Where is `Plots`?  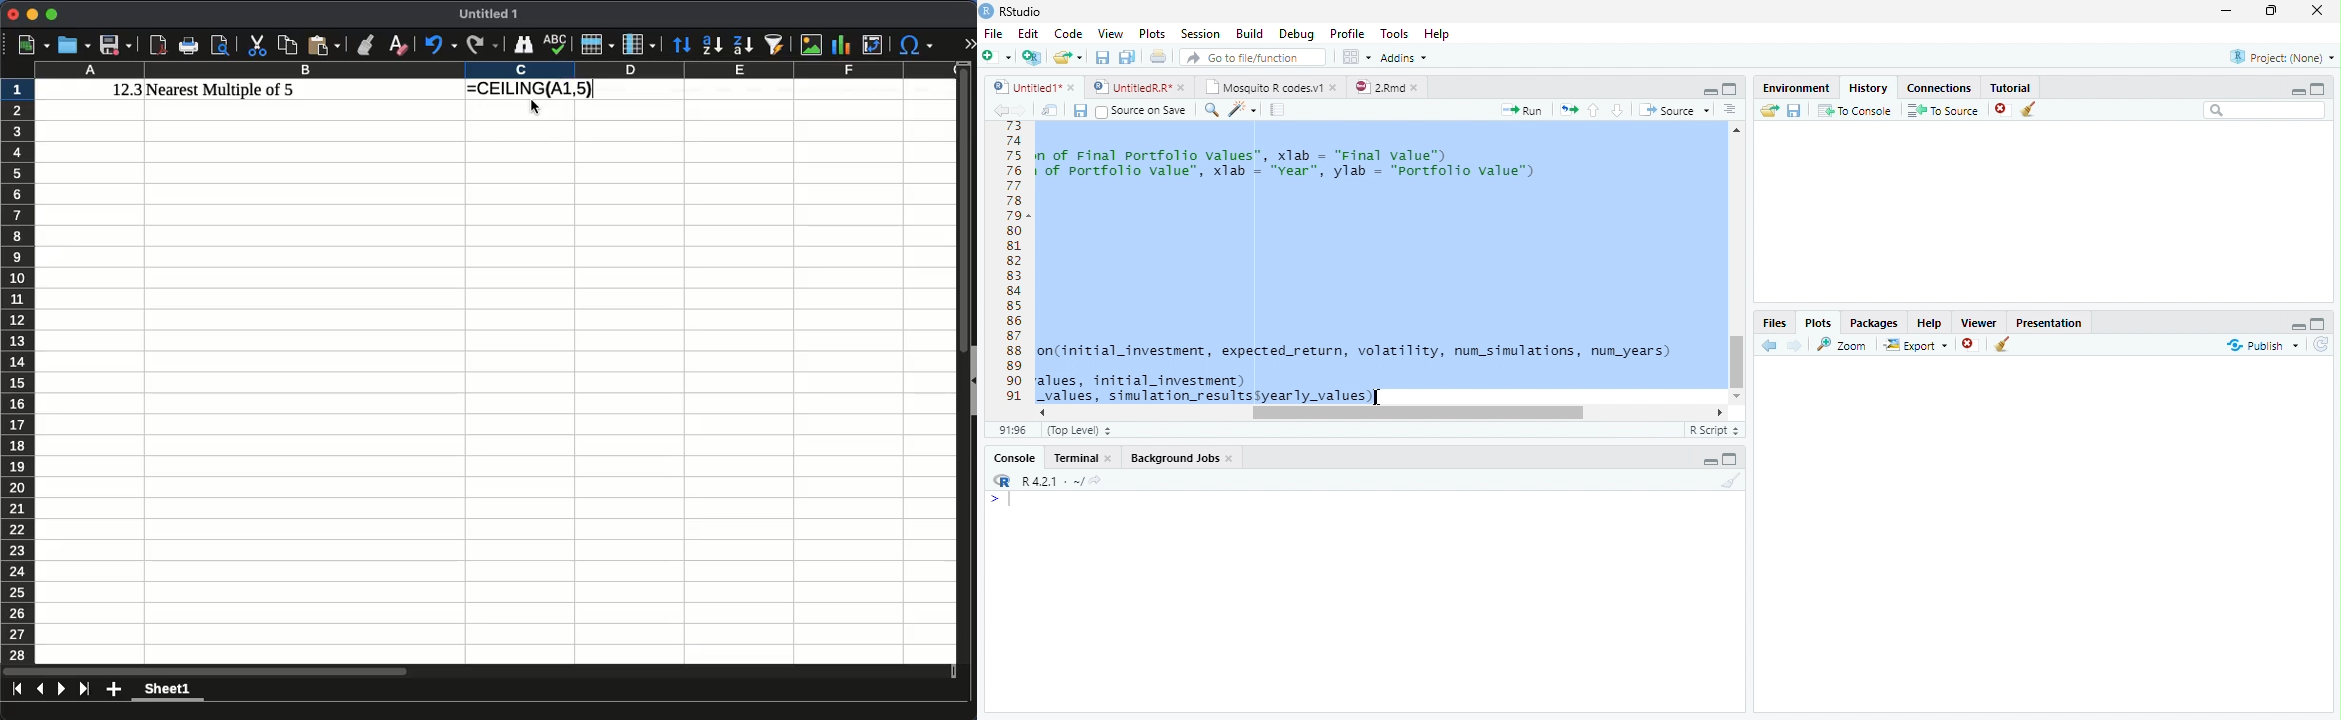 Plots is located at coordinates (1818, 322).